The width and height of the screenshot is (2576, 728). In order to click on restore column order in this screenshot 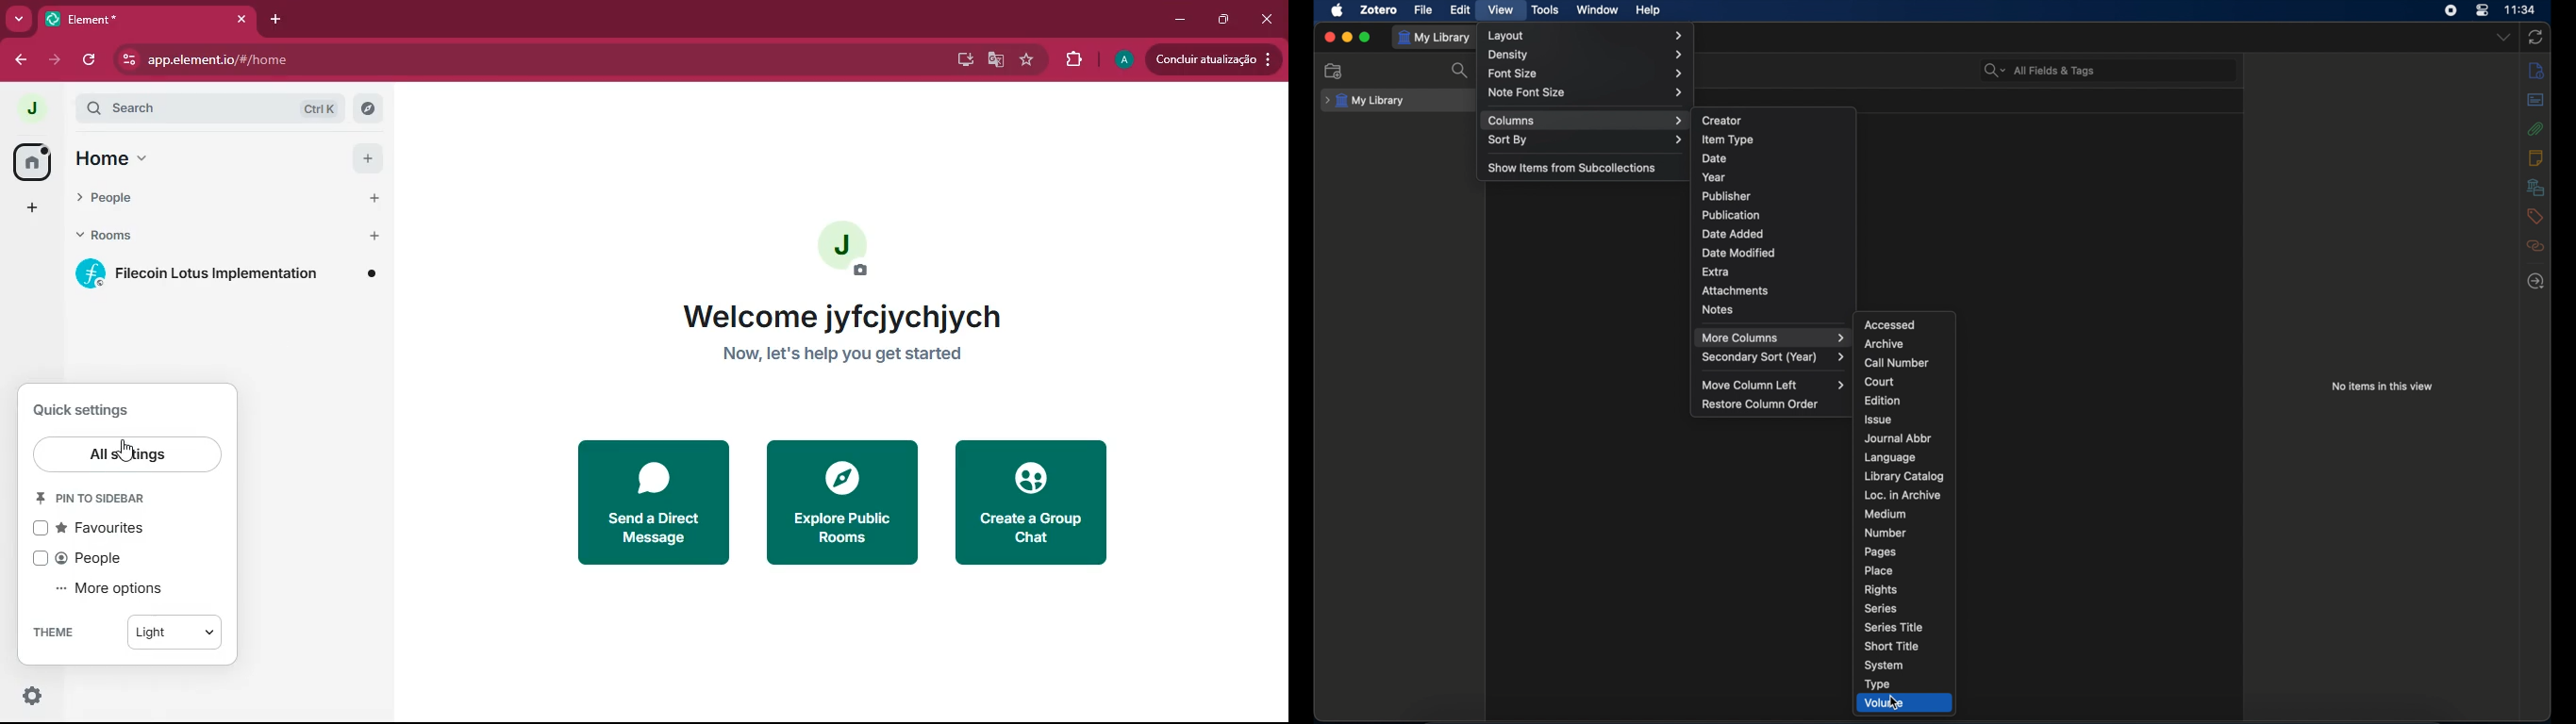, I will do `click(1760, 404)`.